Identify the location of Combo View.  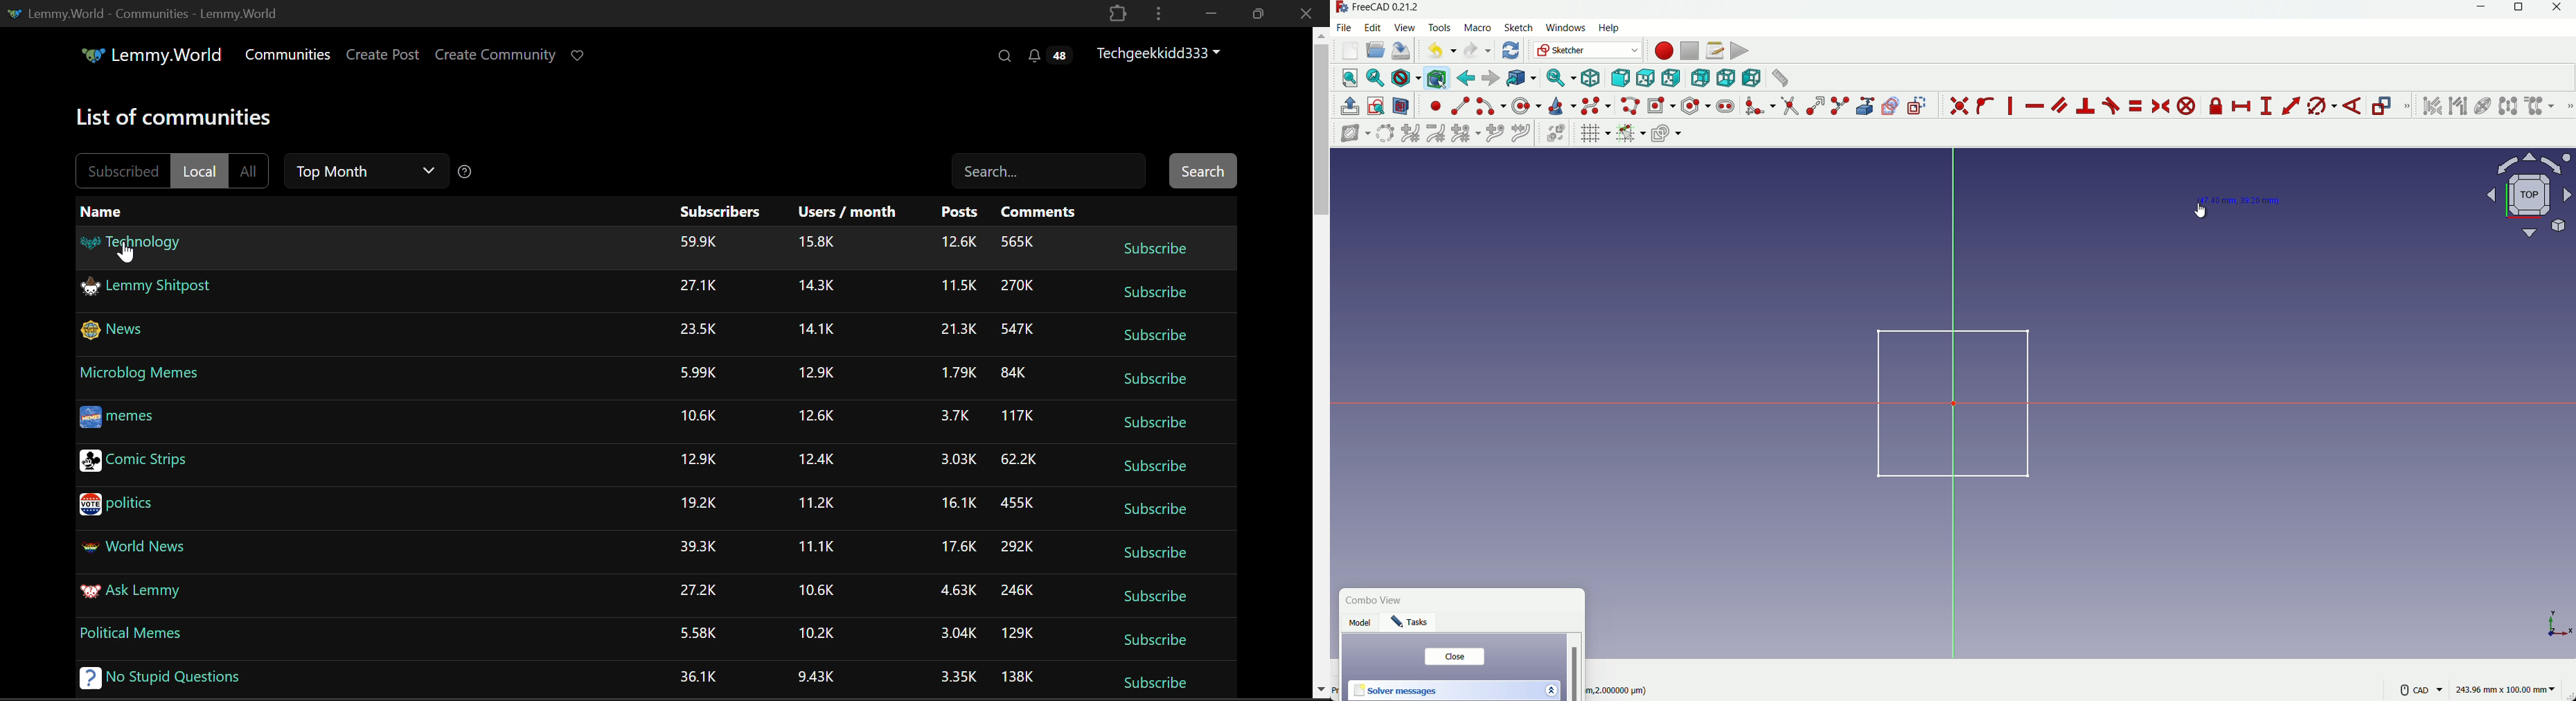
(1377, 601).